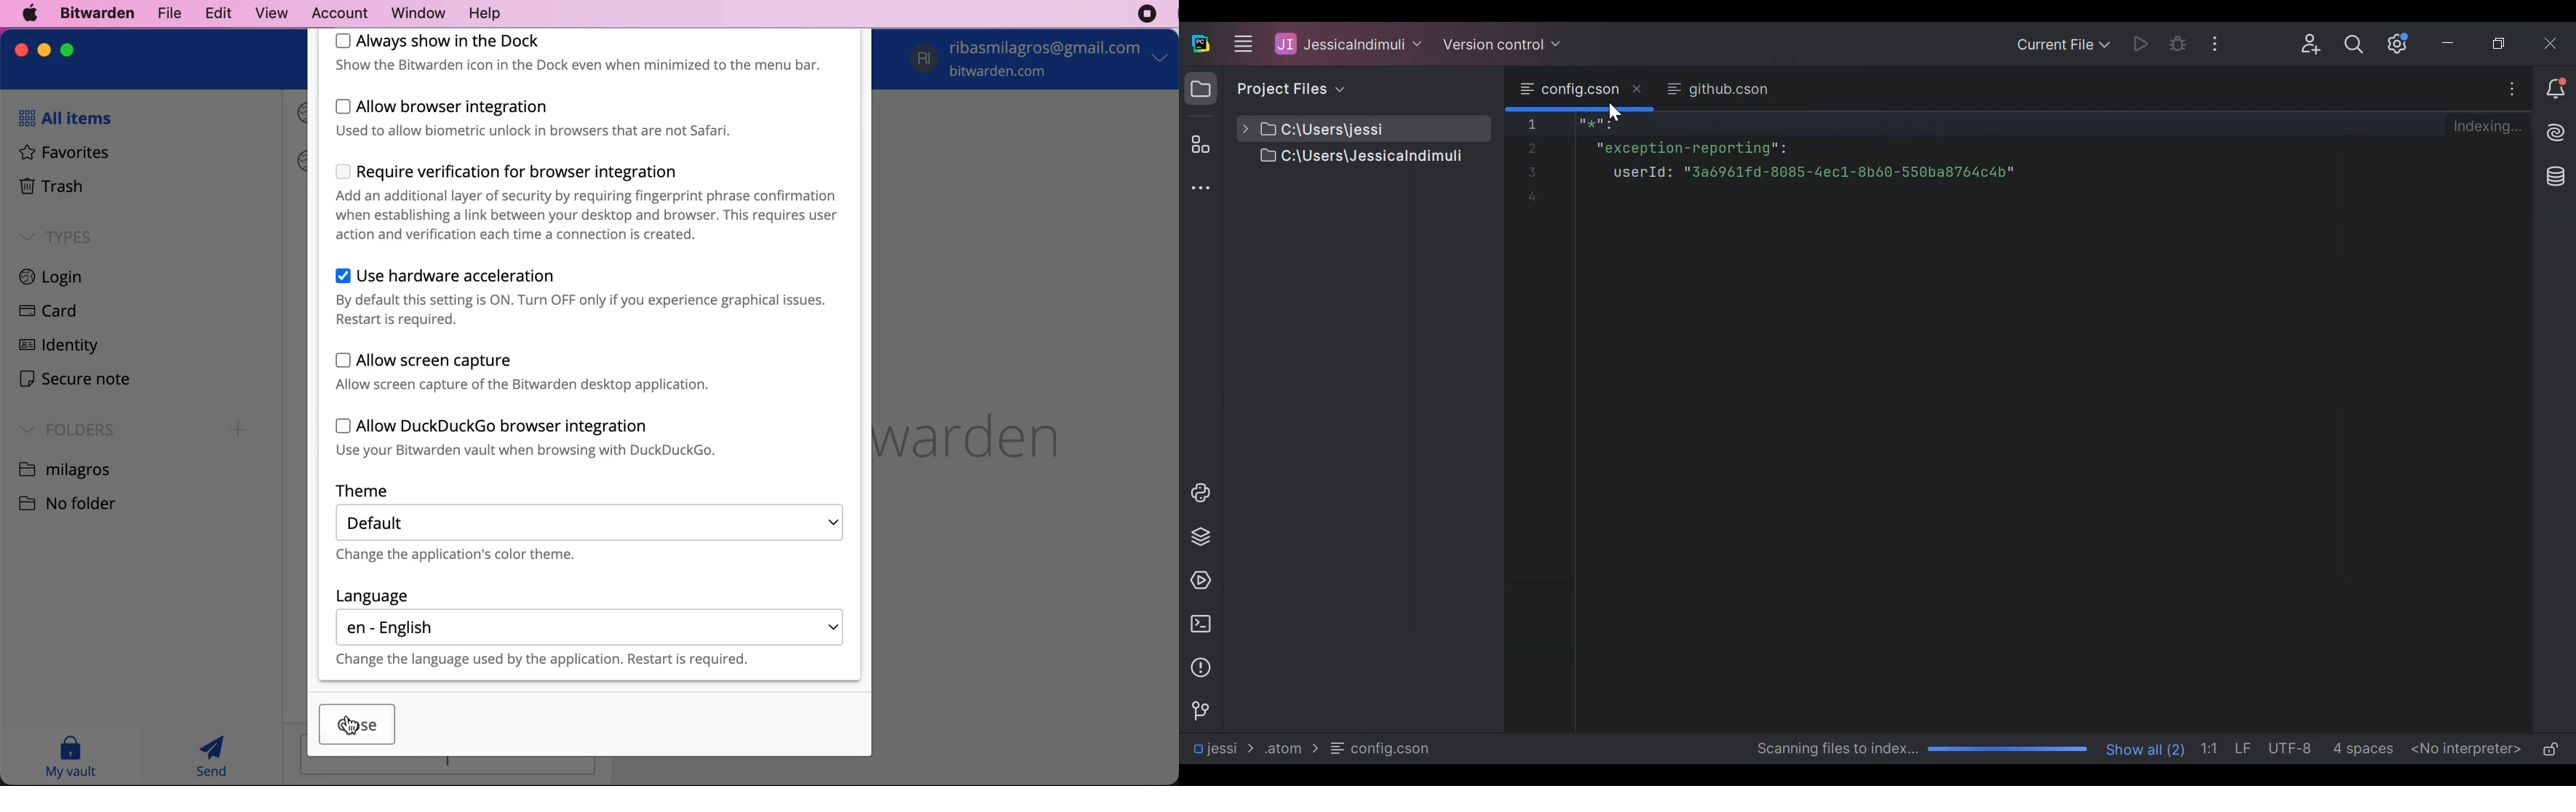 This screenshot has width=2576, height=812. What do you see at coordinates (67, 49) in the screenshot?
I see `maximize` at bounding box center [67, 49].